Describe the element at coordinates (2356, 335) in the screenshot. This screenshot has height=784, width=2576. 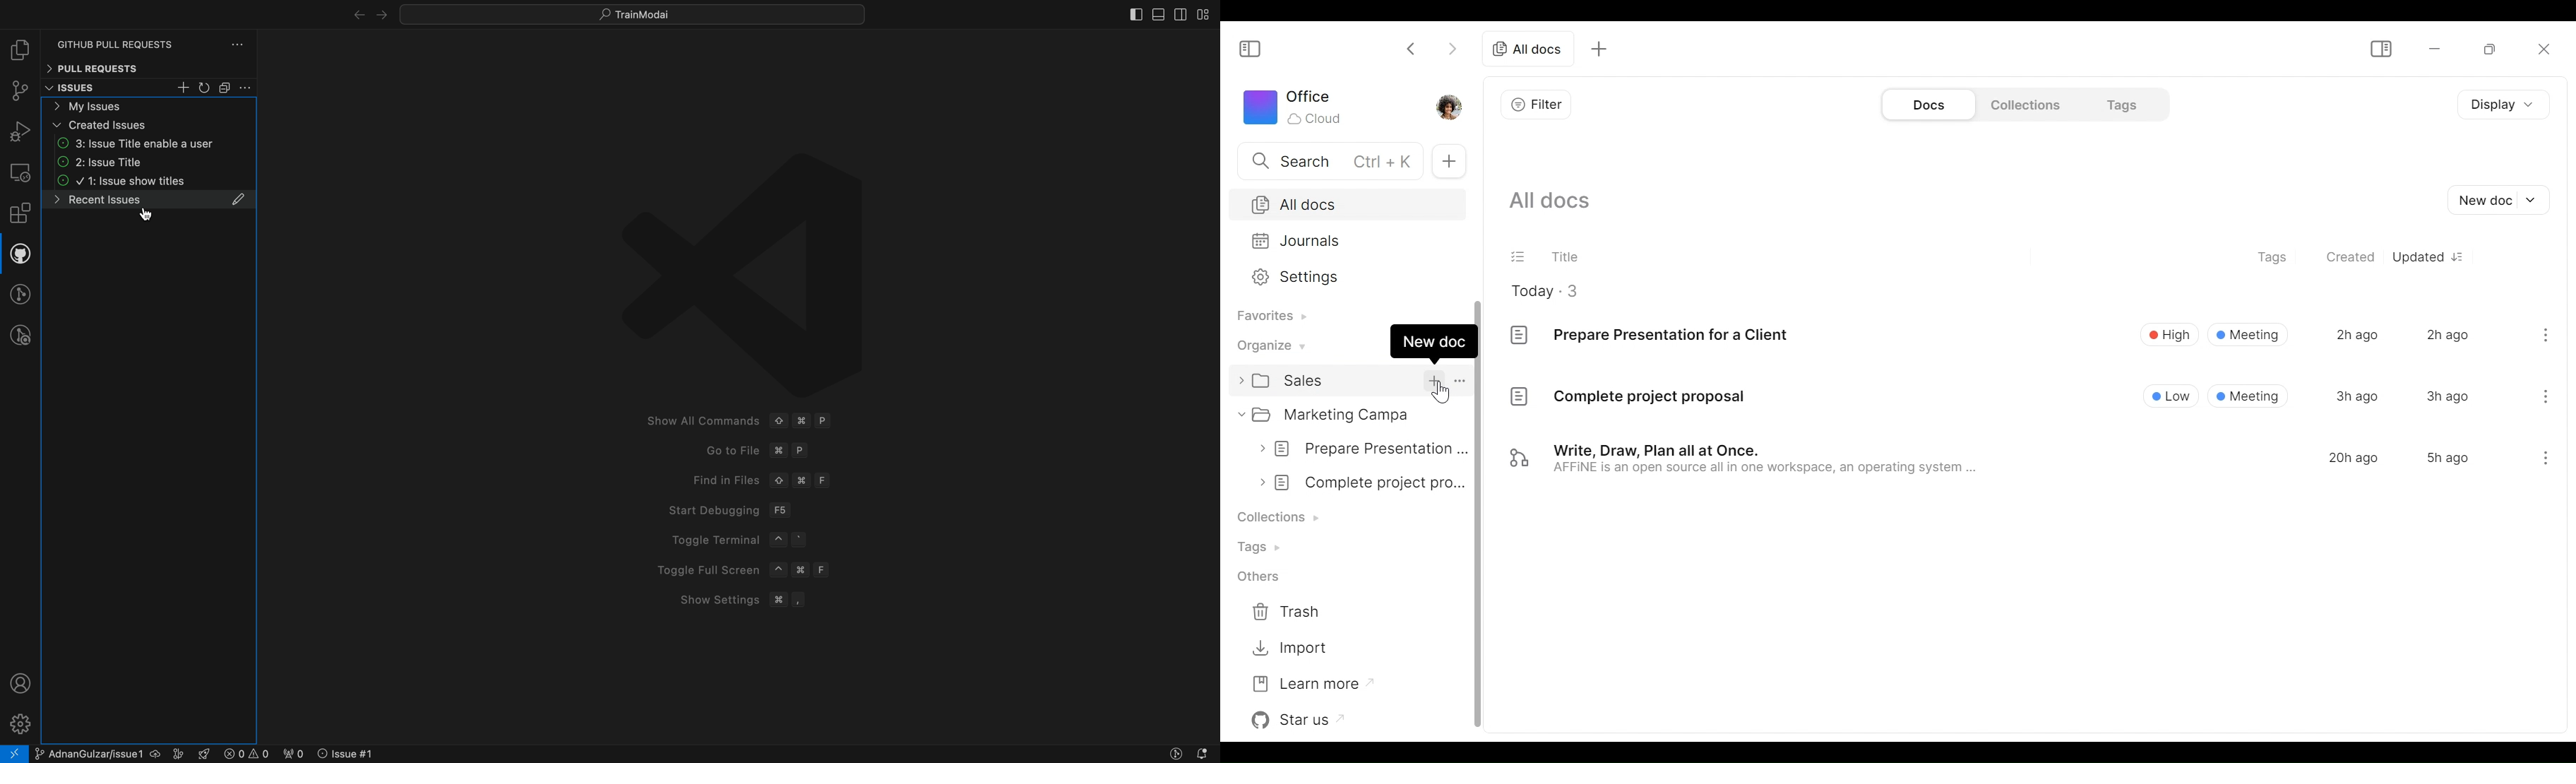
I see `2h ago` at that location.